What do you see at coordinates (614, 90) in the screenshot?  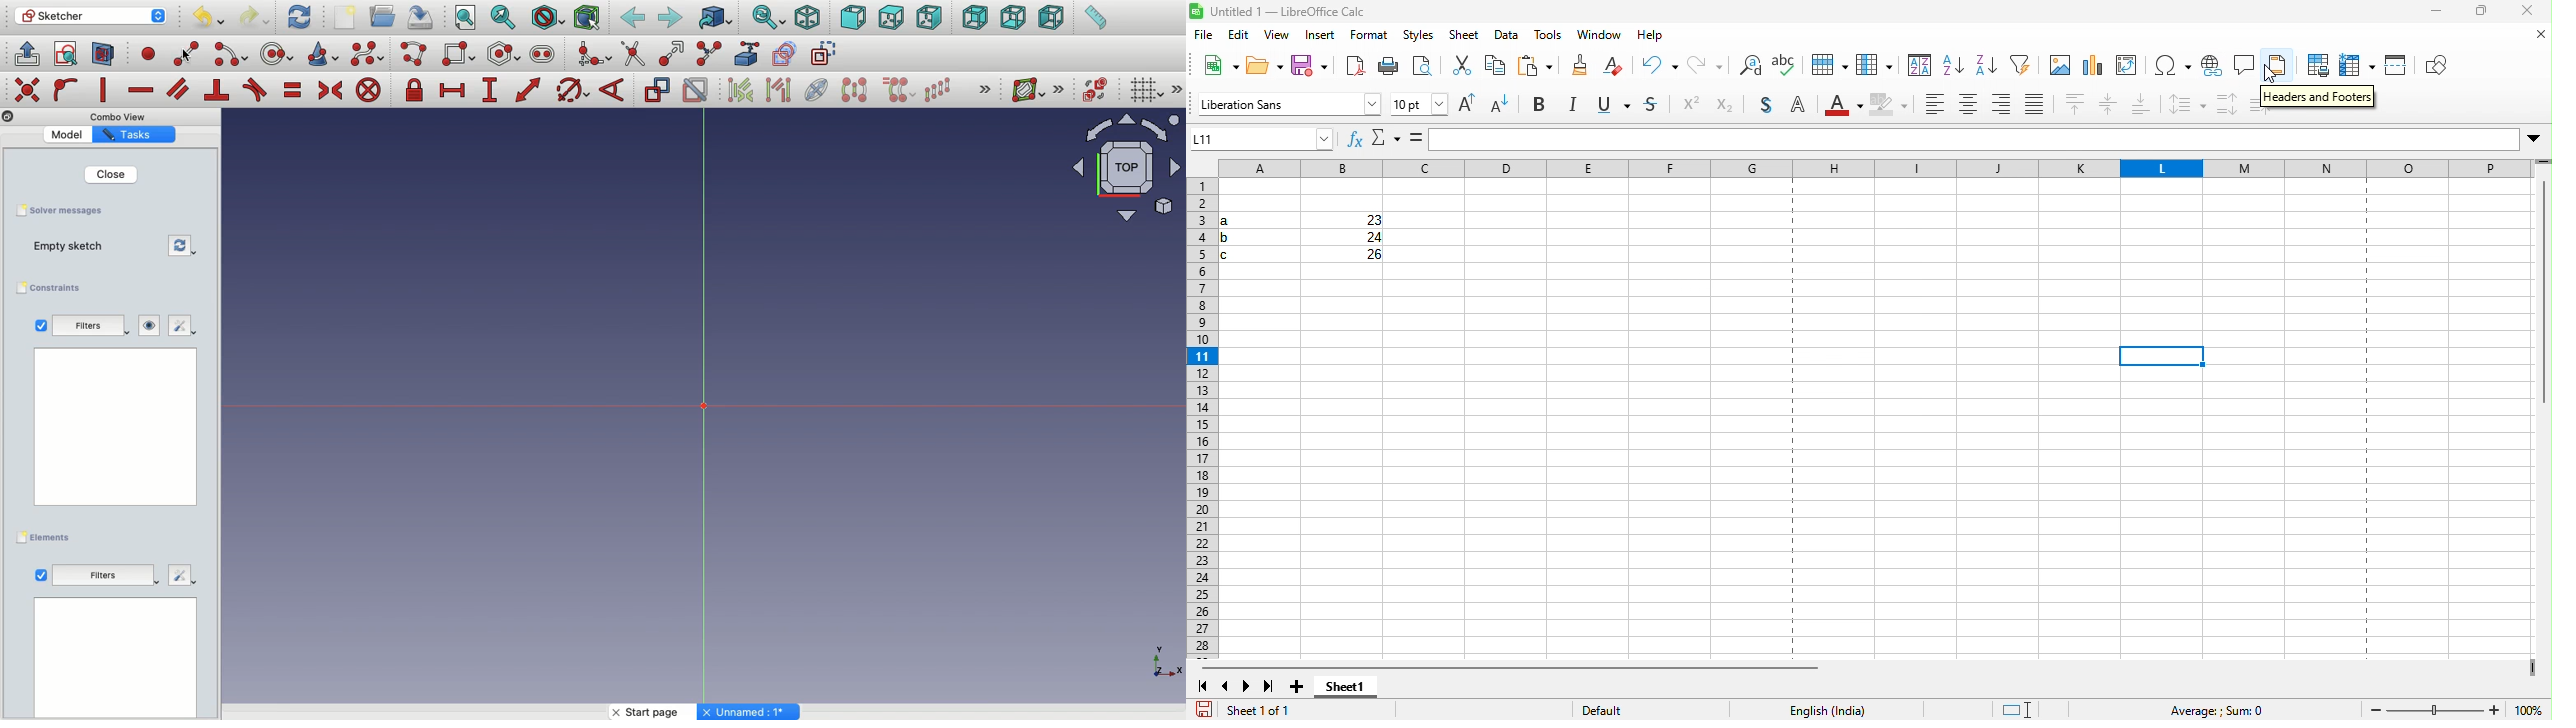 I see `Constrain angle` at bounding box center [614, 90].